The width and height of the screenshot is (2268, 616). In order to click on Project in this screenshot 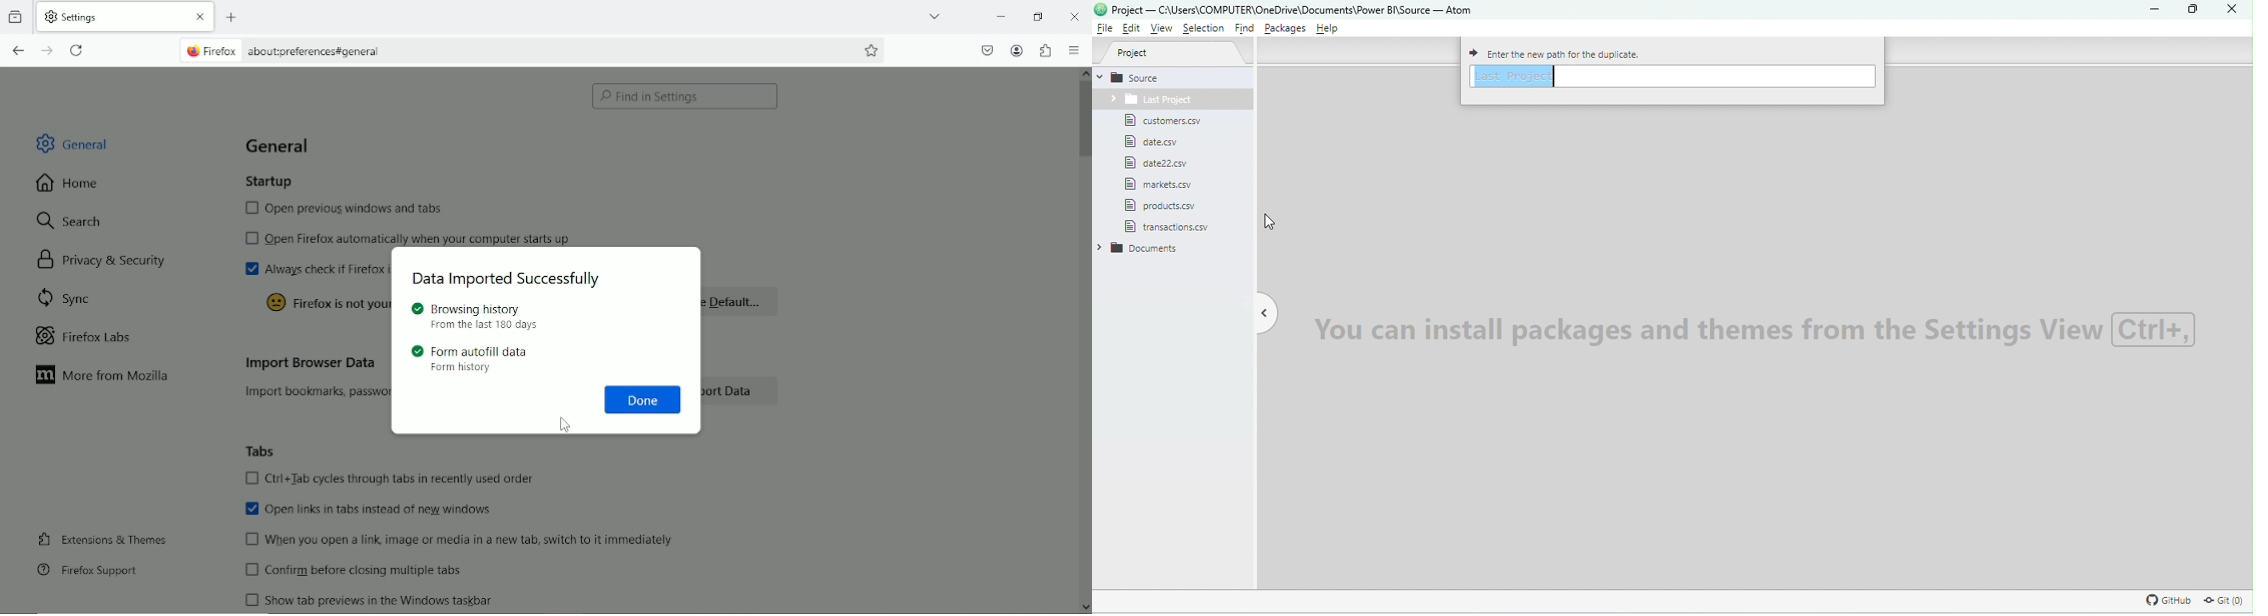, I will do `click(1174, 54)`.